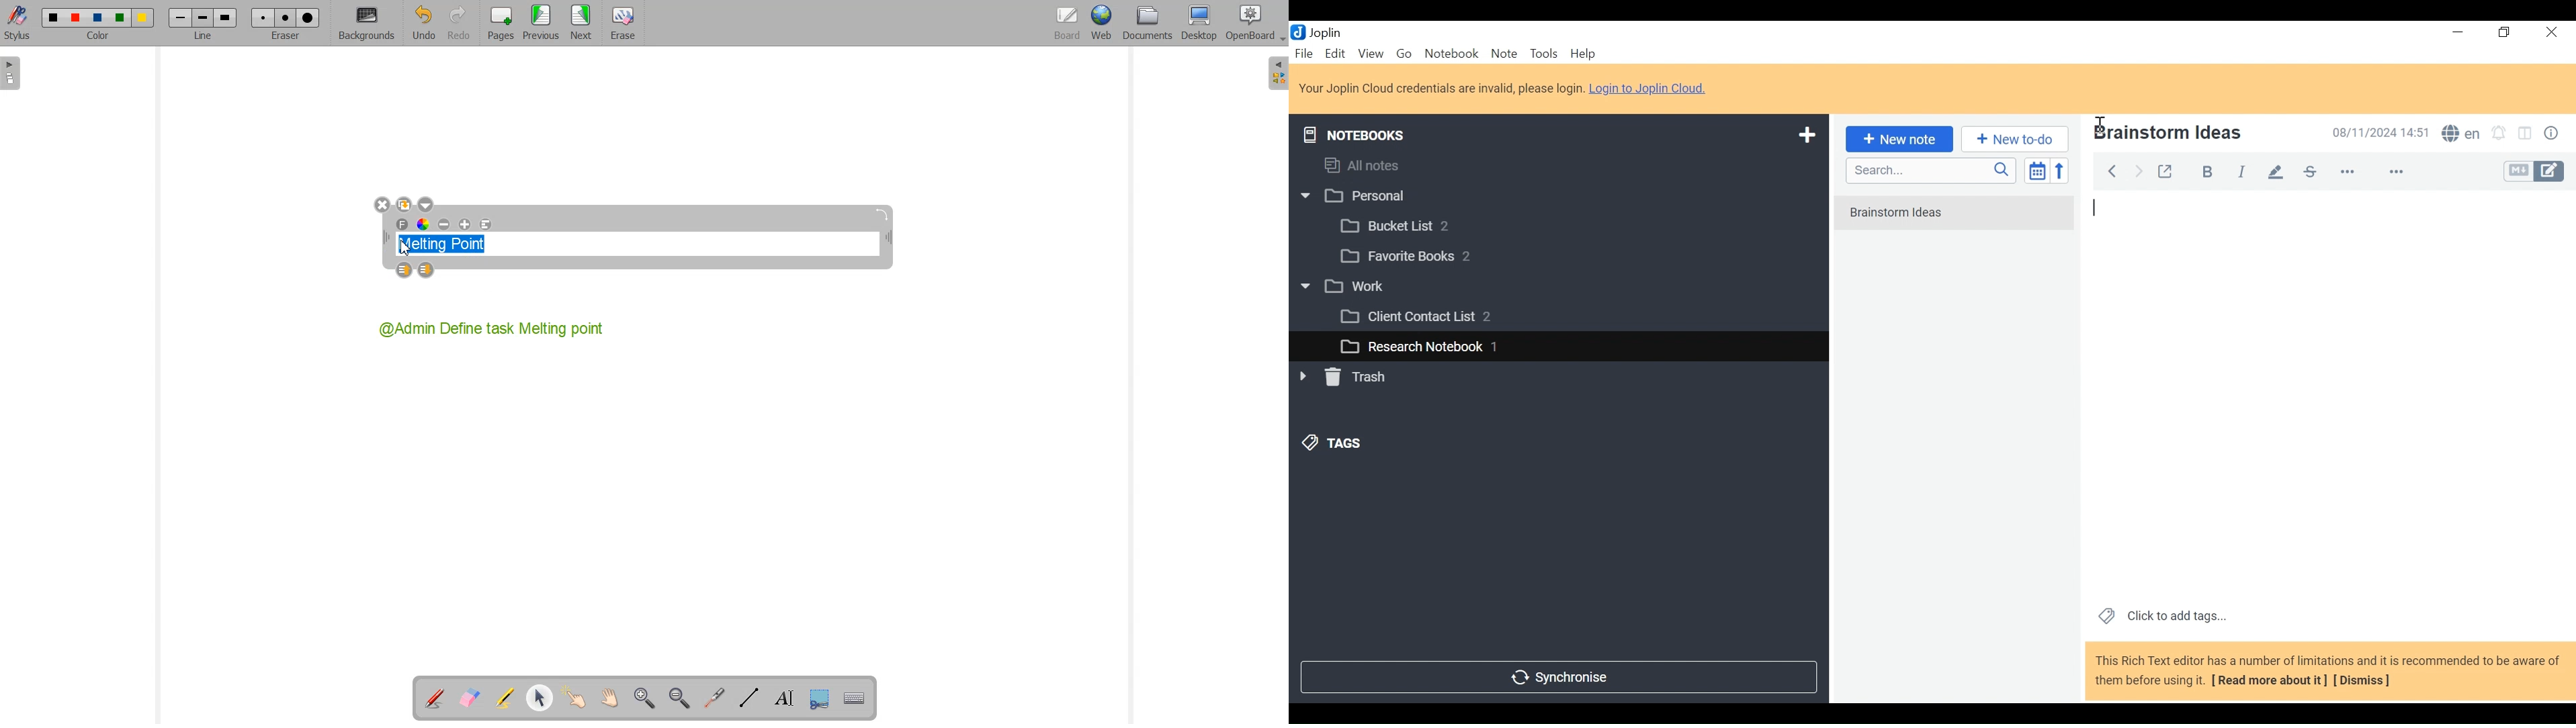 The height and width of the screenshot is (728, 2576). Describe the element at coordinates (1324, 32) in the screenshot. I see `Joplin Desktop Icon` at that location.